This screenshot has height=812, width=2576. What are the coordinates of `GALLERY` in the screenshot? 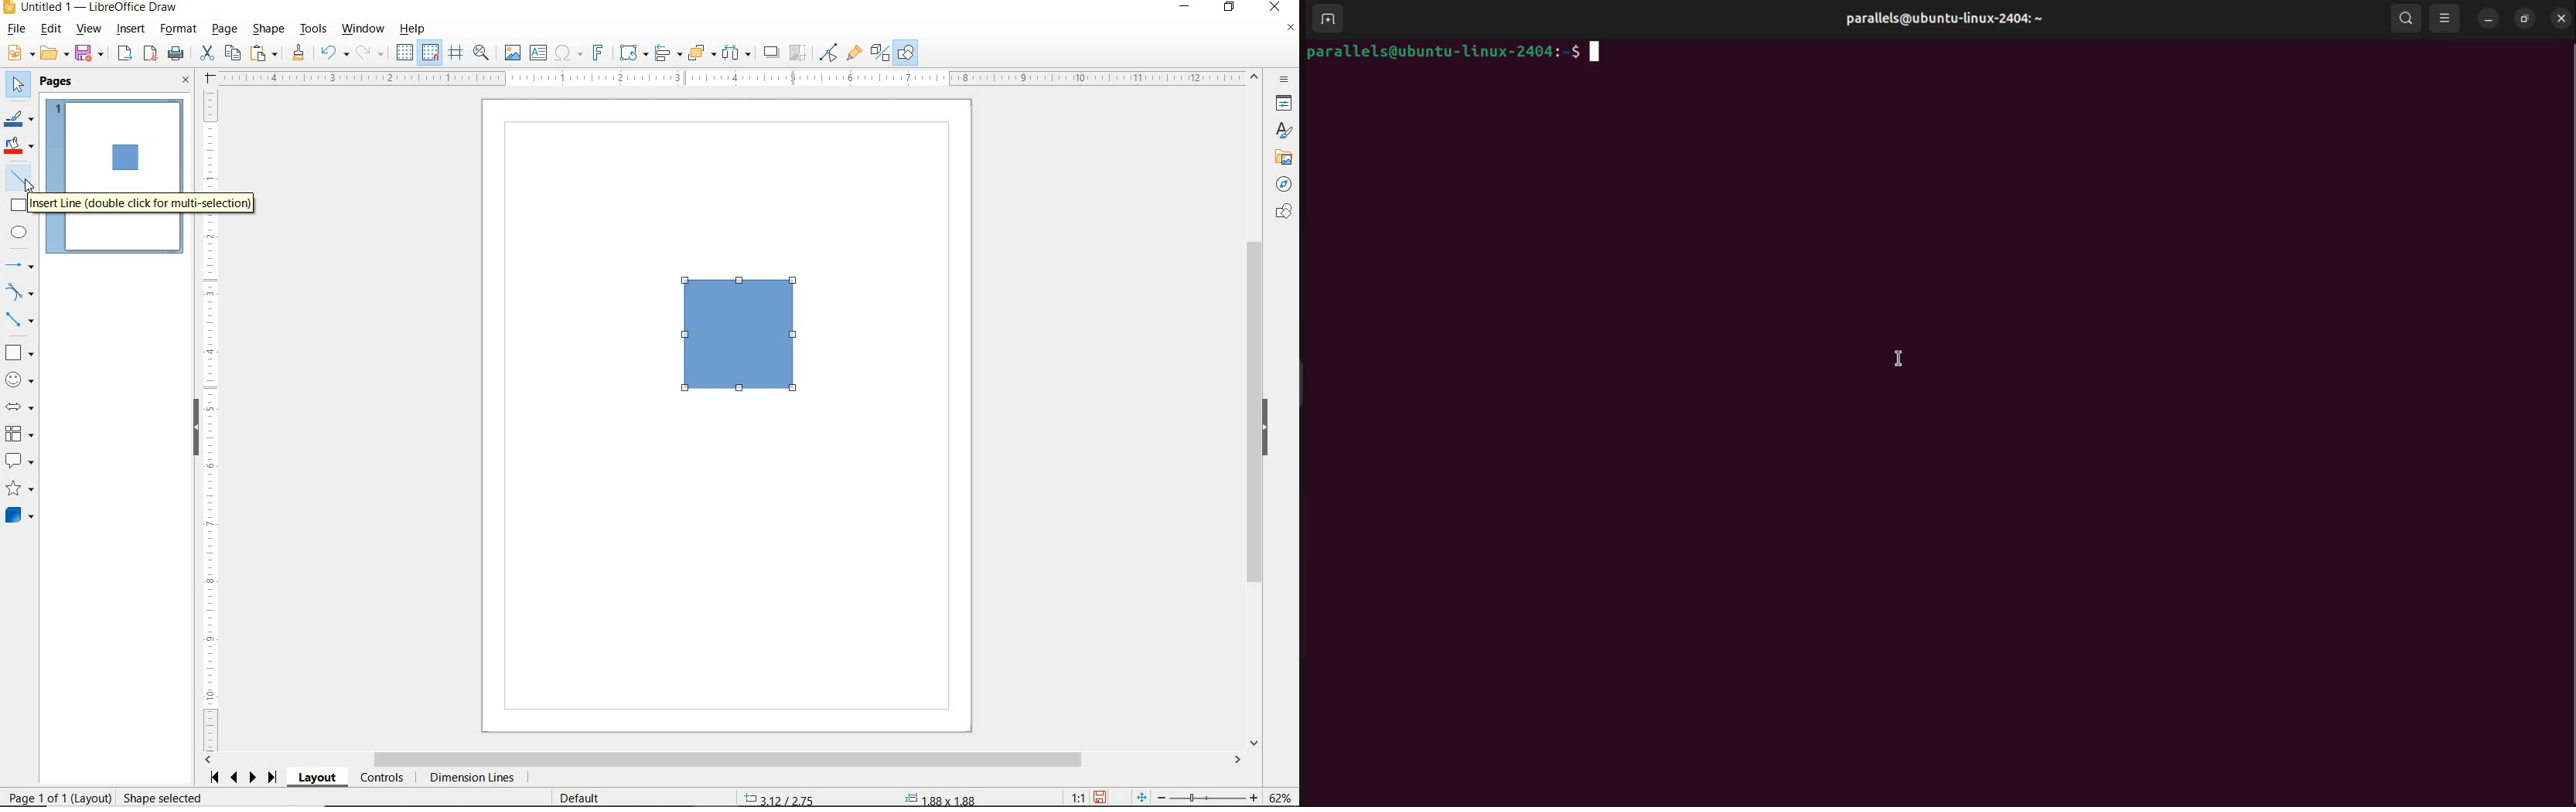 It's located at (1281, 156).